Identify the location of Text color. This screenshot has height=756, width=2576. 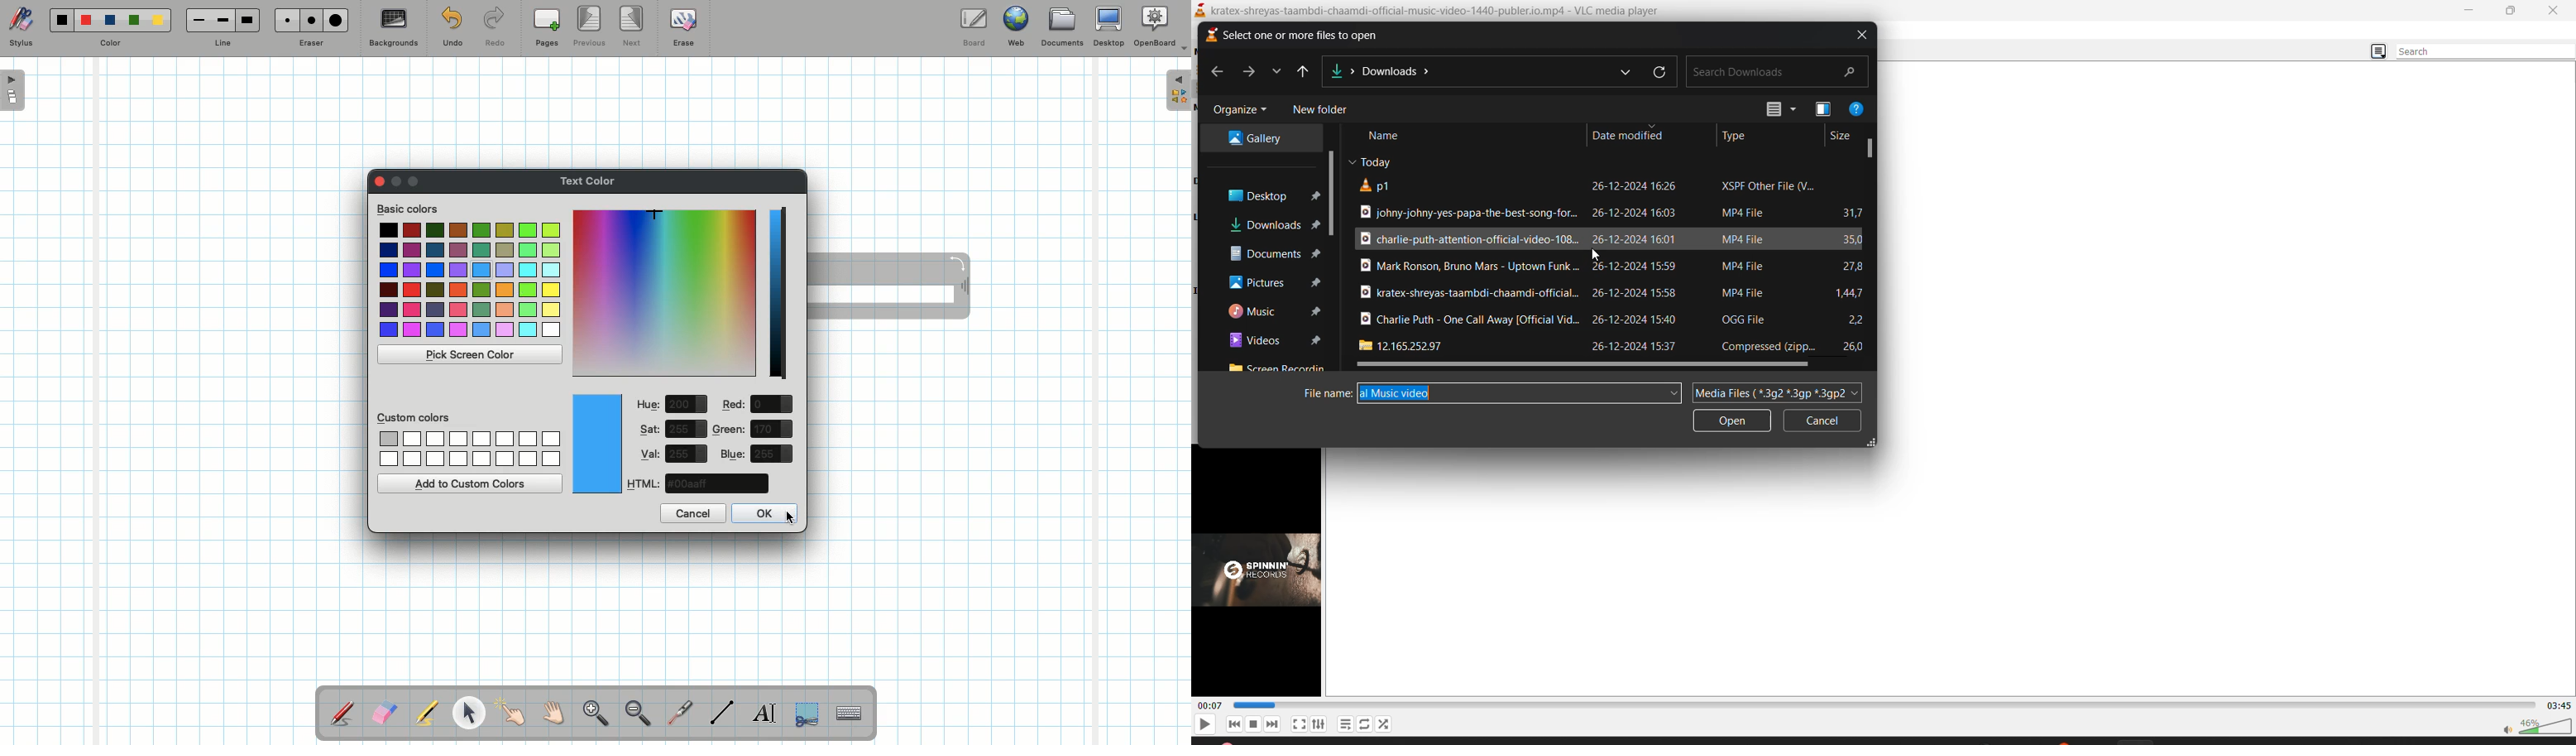
(590, 178).